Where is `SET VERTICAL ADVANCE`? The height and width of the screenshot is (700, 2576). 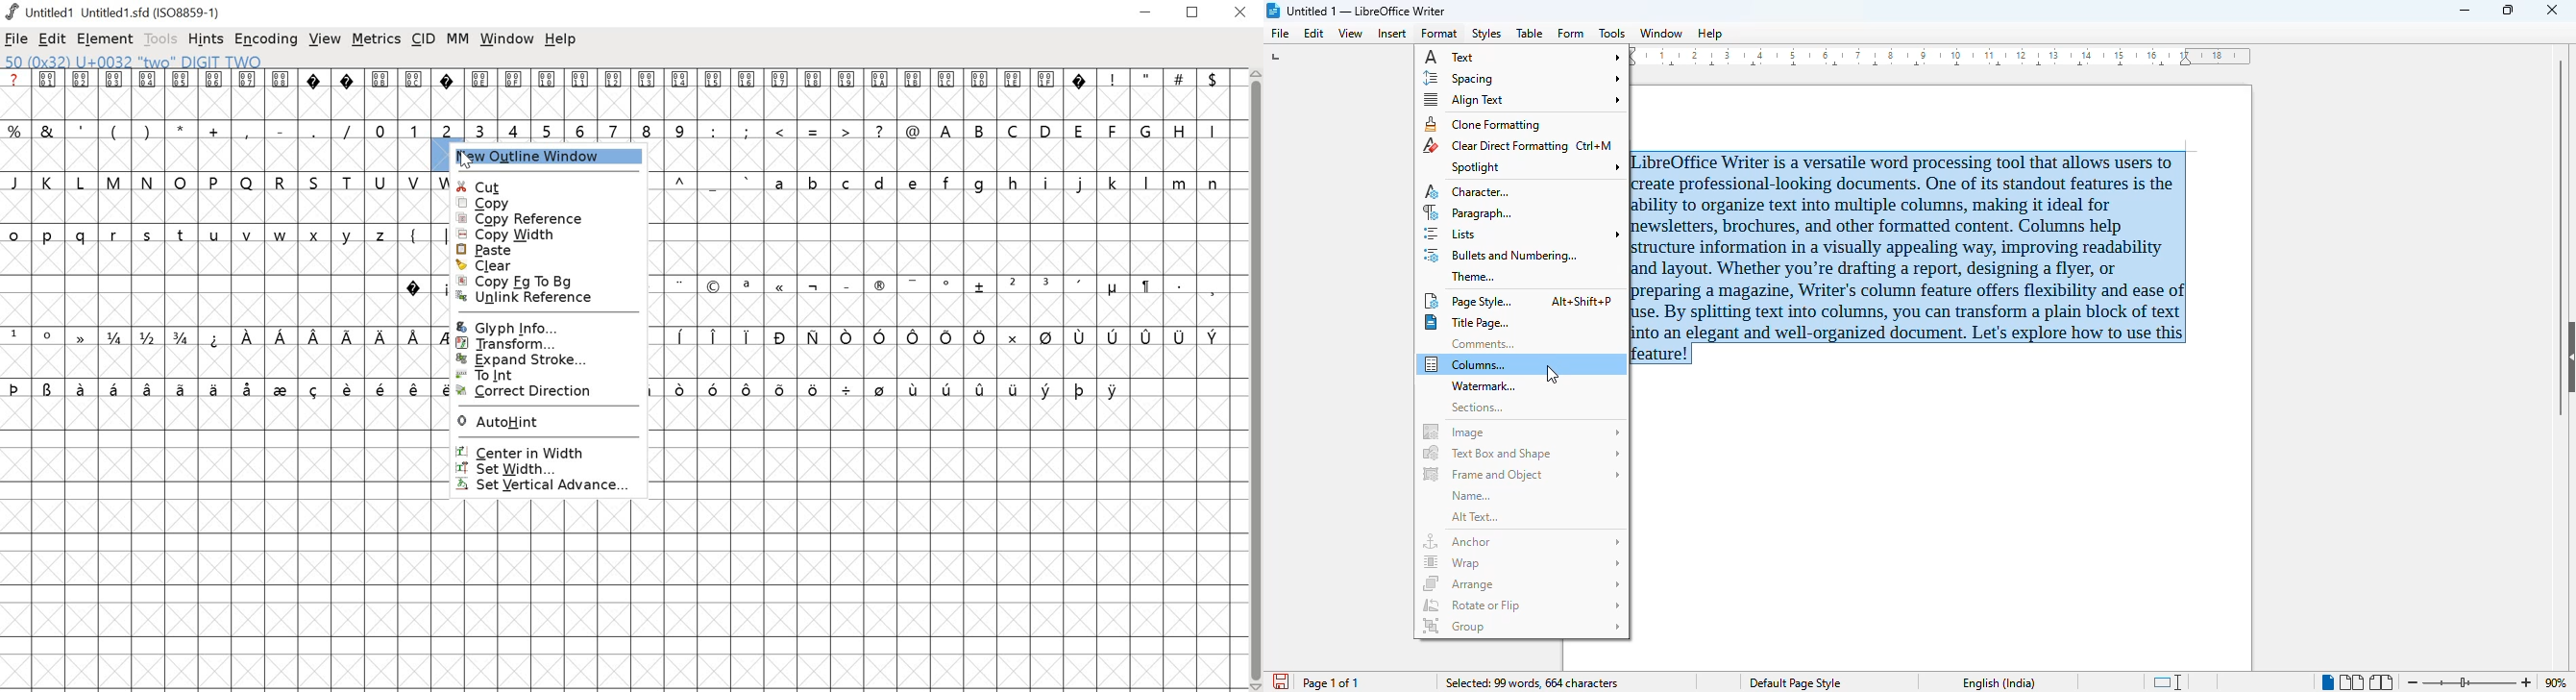
SET VERTICAL ADVANCE is located at coordinates (546, 485).